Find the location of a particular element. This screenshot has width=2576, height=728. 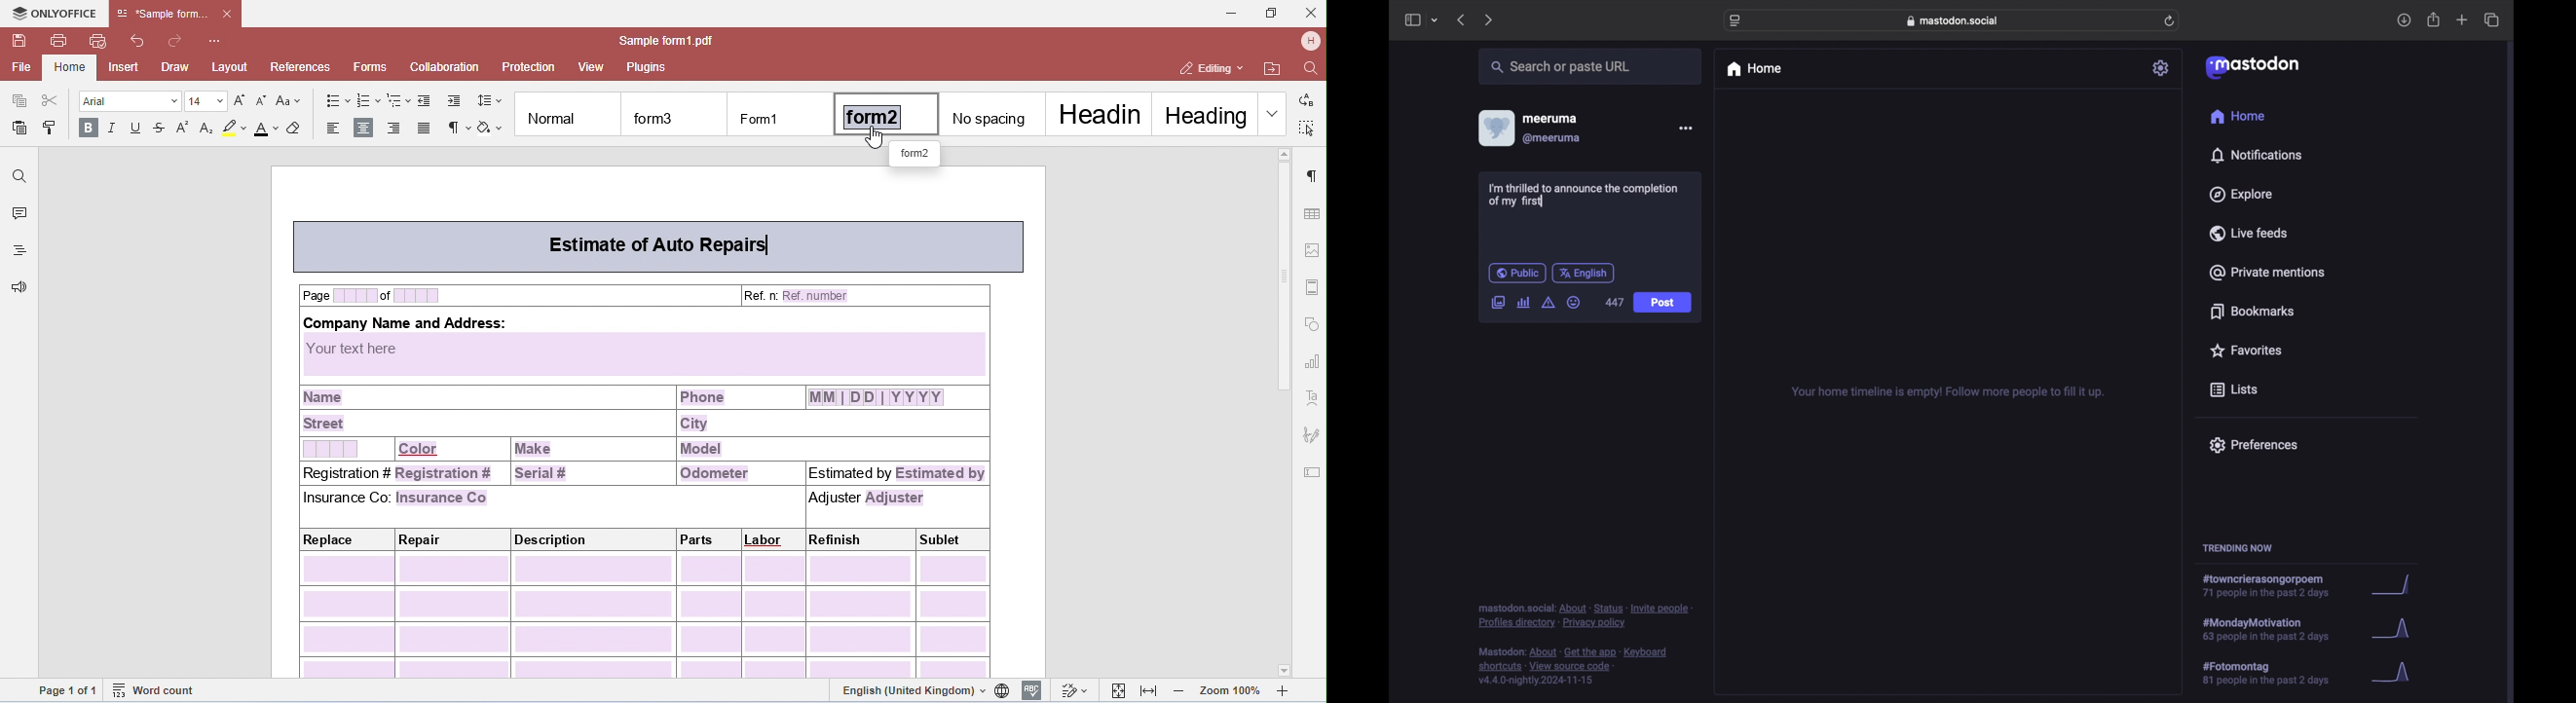

live feeds is located at coordinates (2248, 232).